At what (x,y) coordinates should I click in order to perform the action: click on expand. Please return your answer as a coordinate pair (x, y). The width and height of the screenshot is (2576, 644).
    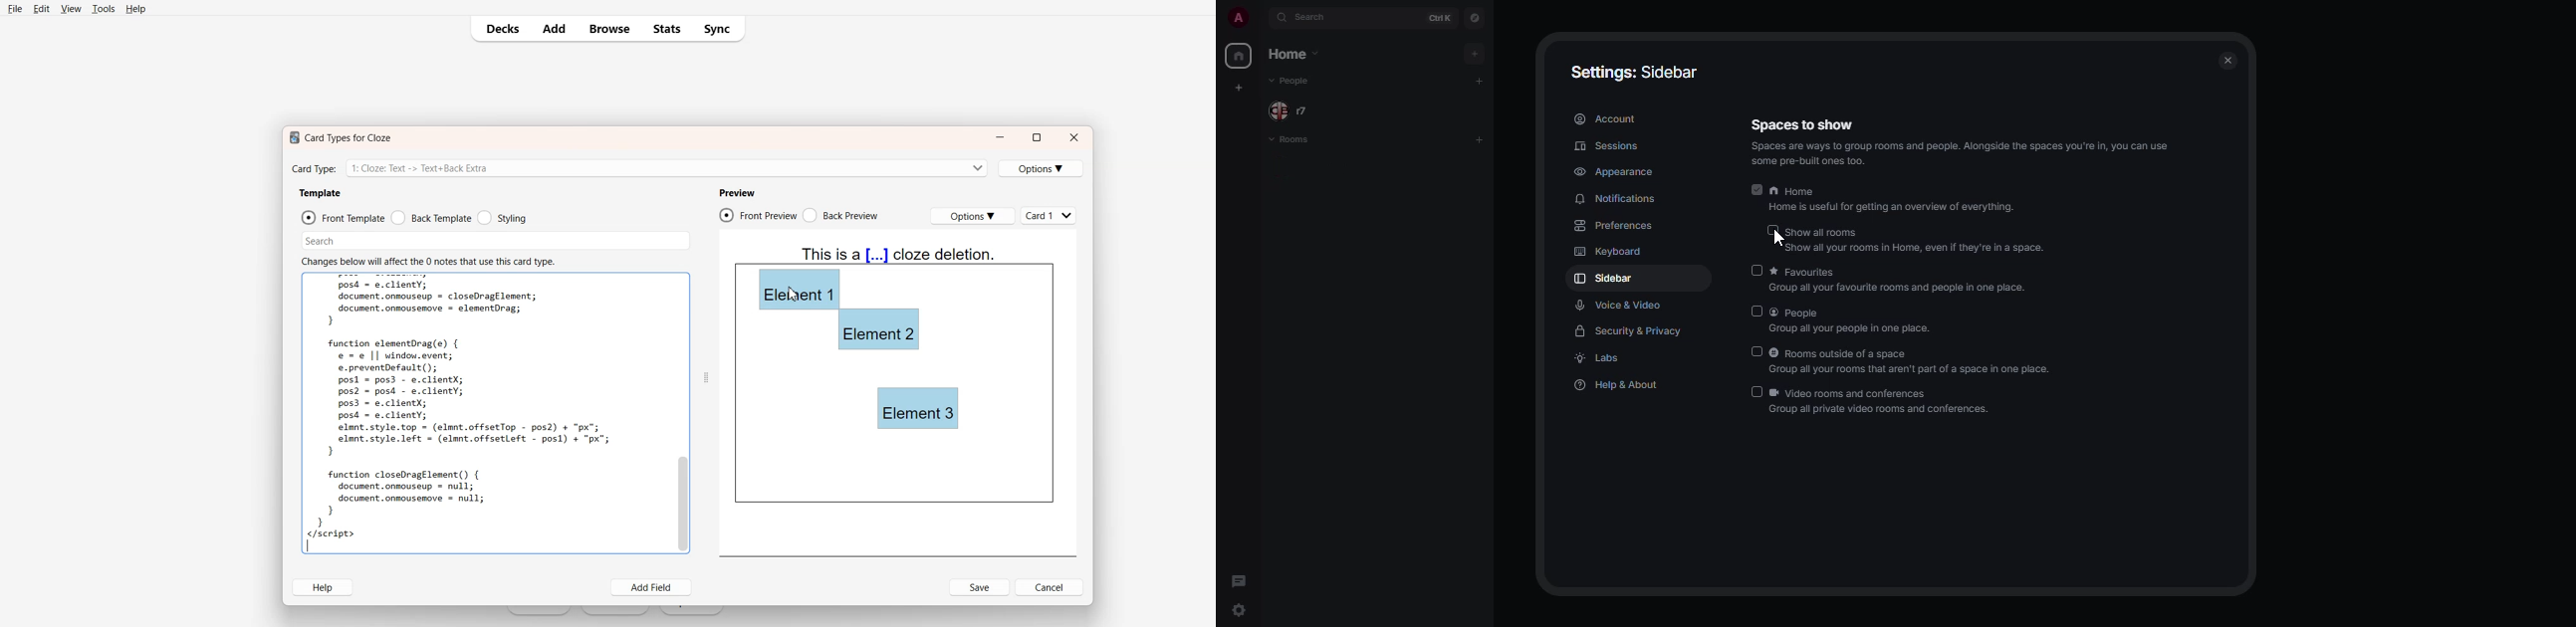
    Looking at the image, I should click on (1263, 22).